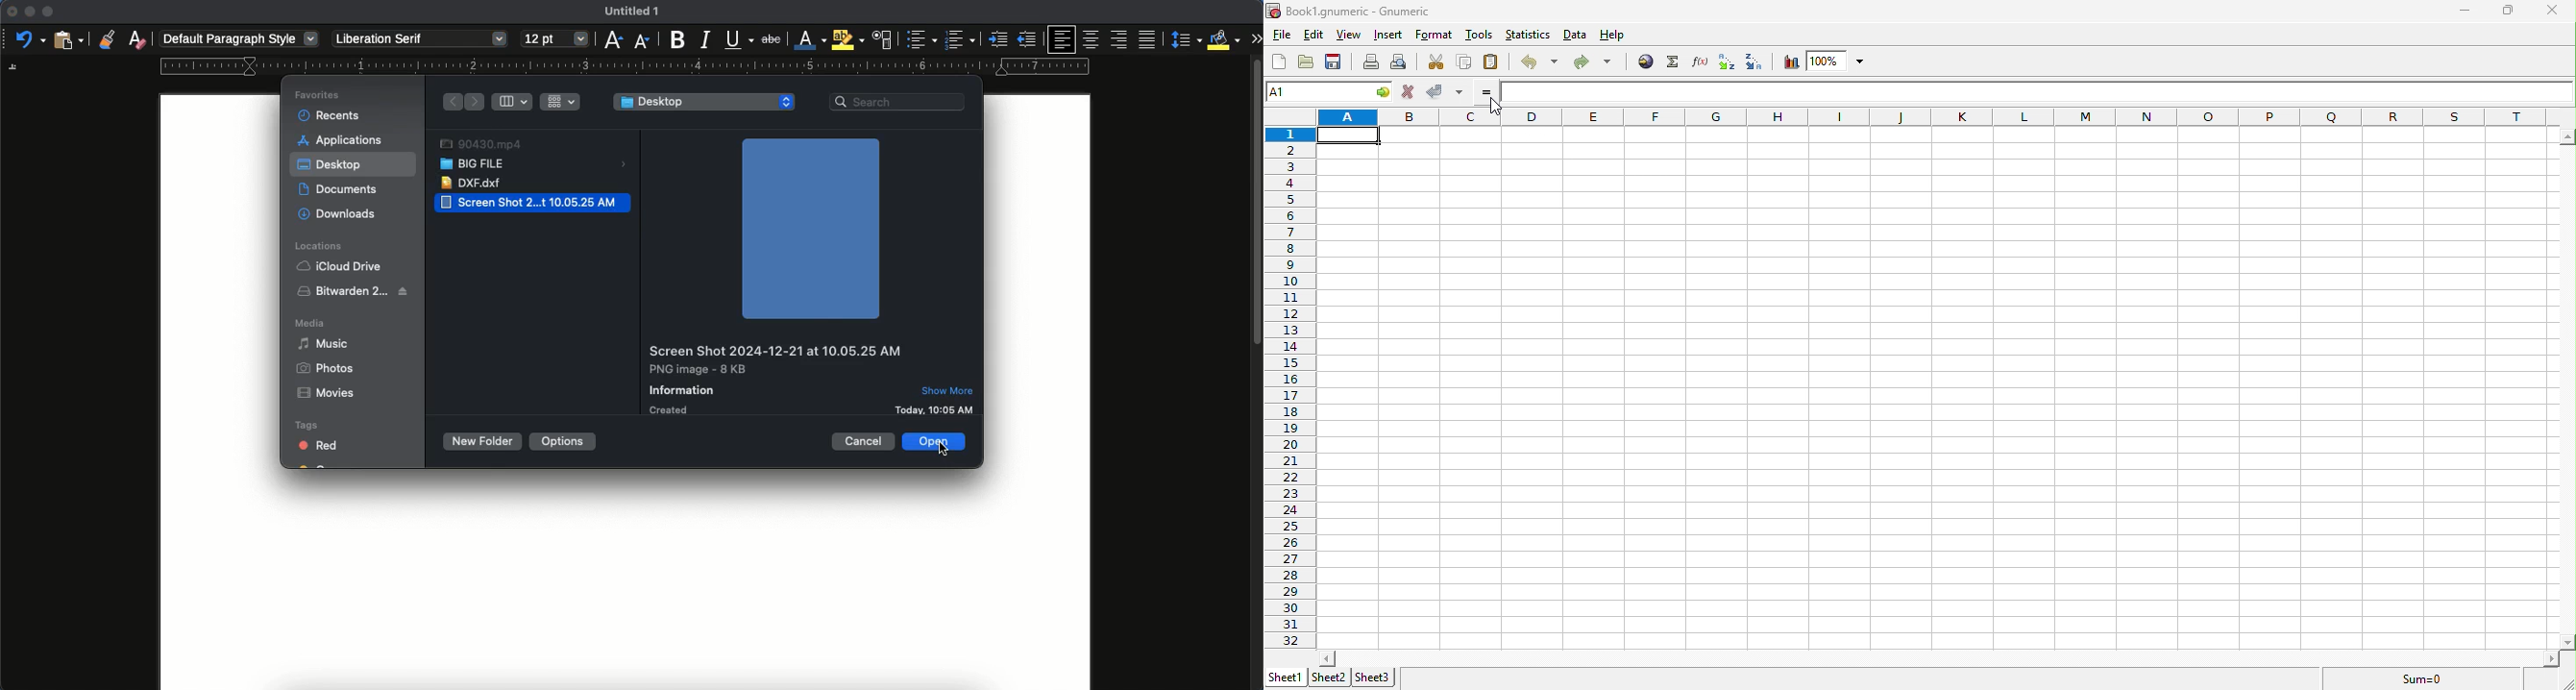 The image size is (2576, 700). What do you see at coordinates (1145, 39) in the screenshot?
I see `justification` at bounding box center [1145, 39].